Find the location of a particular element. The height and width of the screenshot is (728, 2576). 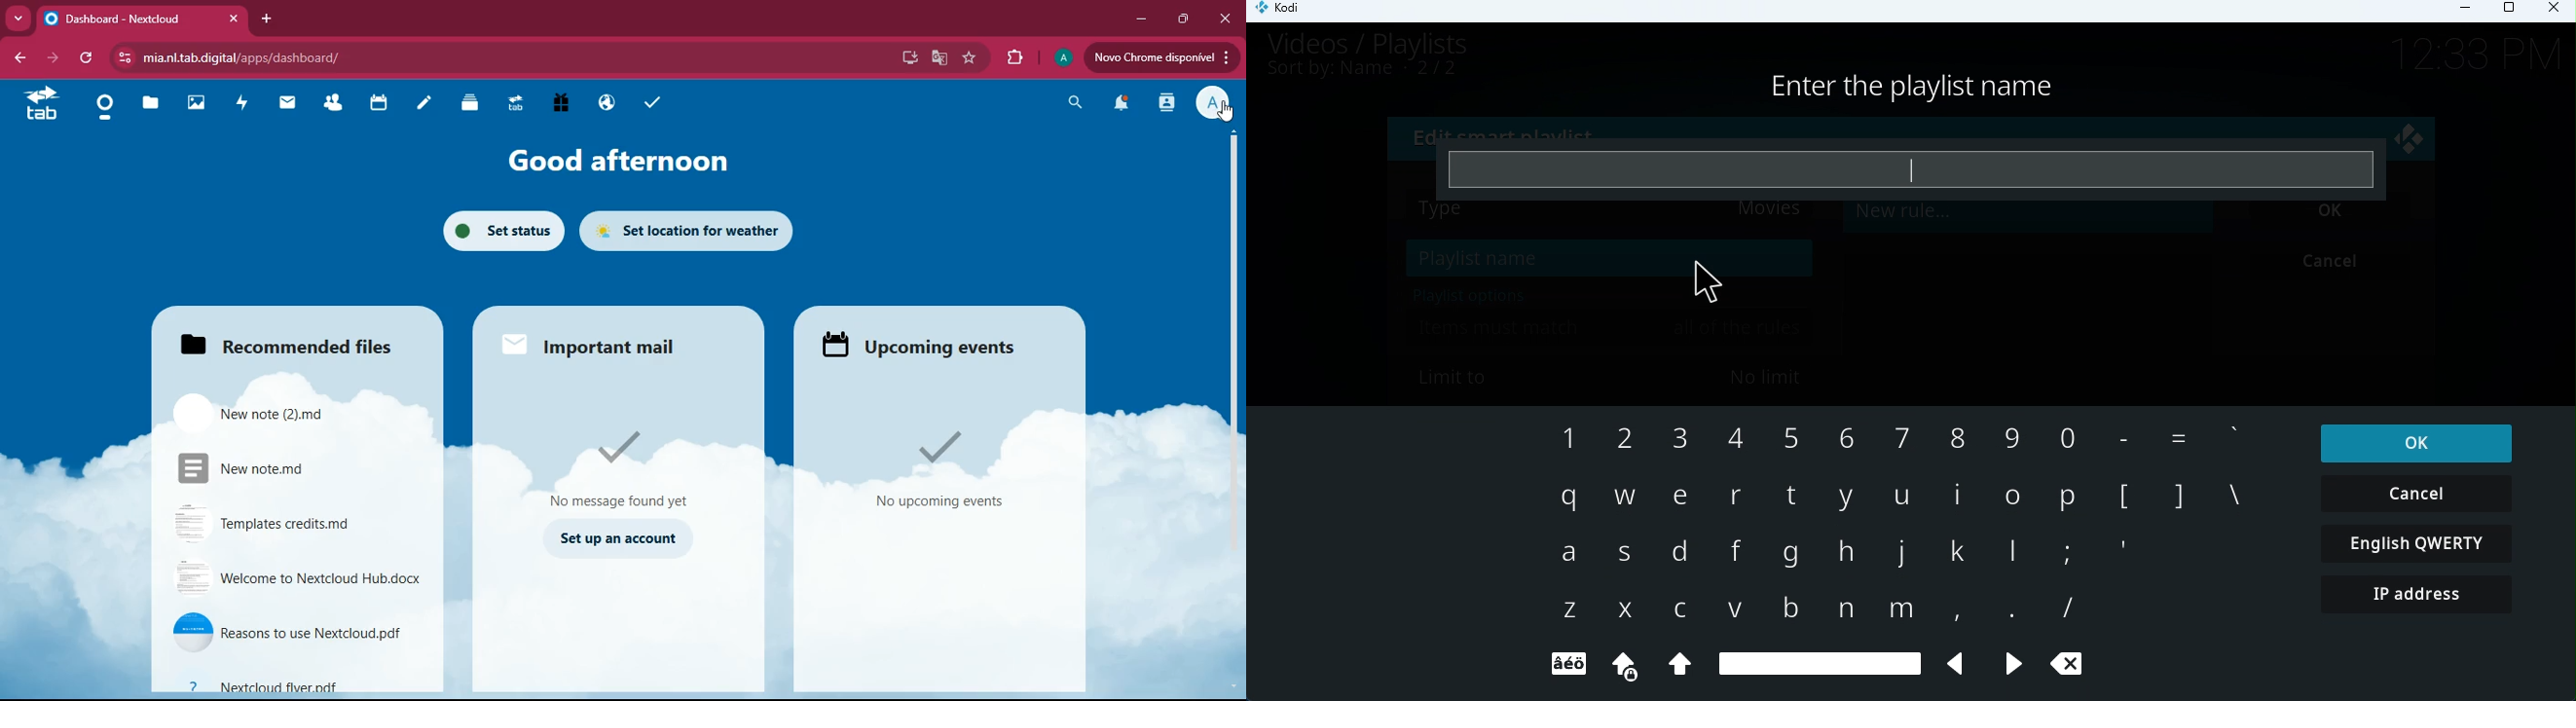

gift is located at coordinates (559, 105).